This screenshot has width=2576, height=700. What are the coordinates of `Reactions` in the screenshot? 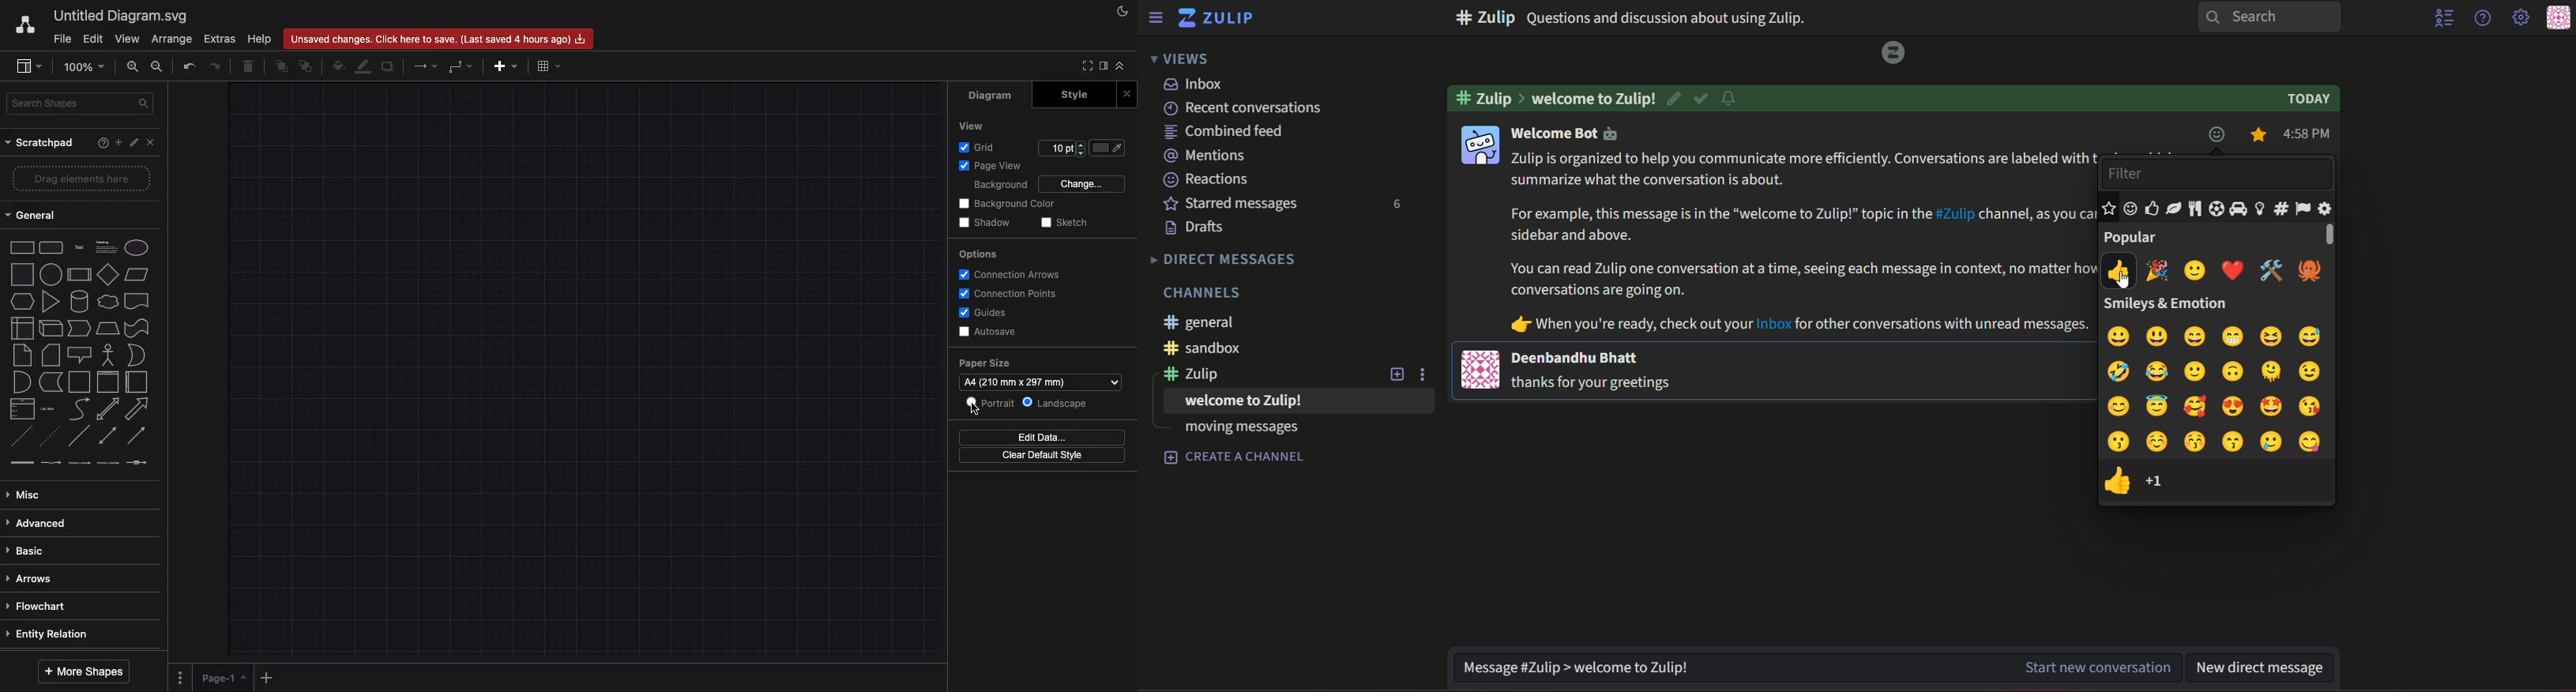 It's located at (1207, 178).